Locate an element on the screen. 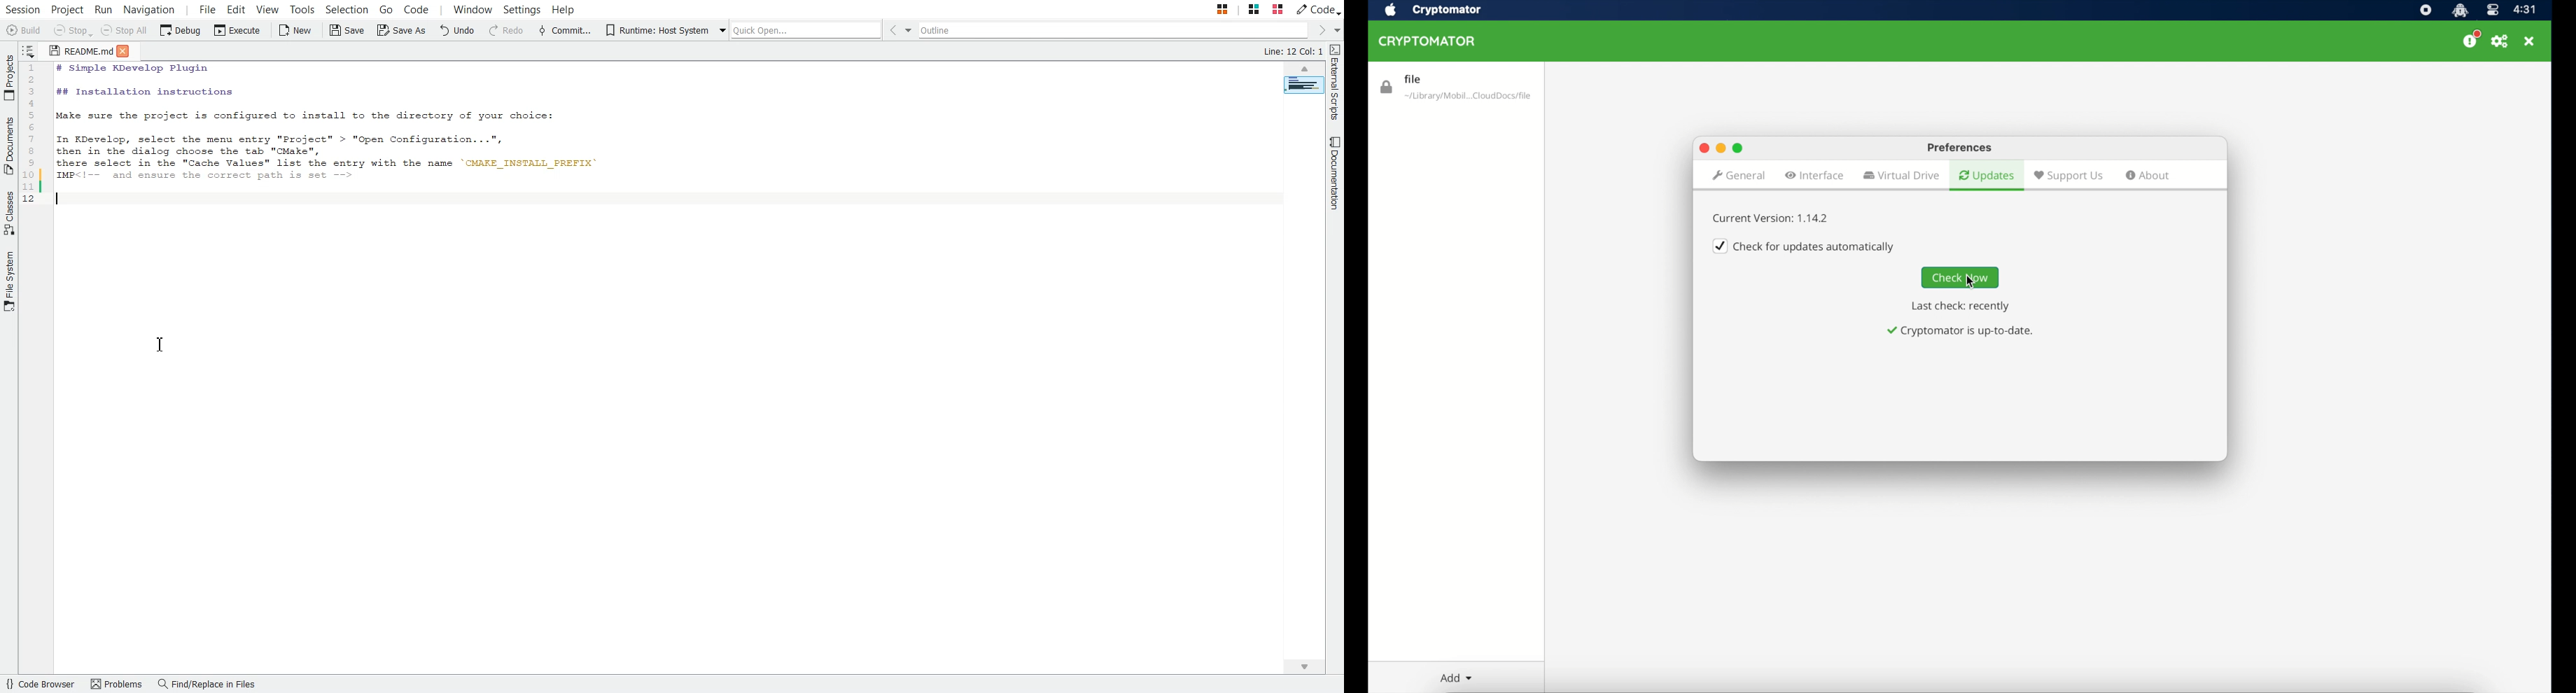 This screenshot has height=700, width=2576. suport us is located at coordinates (2068, 175).